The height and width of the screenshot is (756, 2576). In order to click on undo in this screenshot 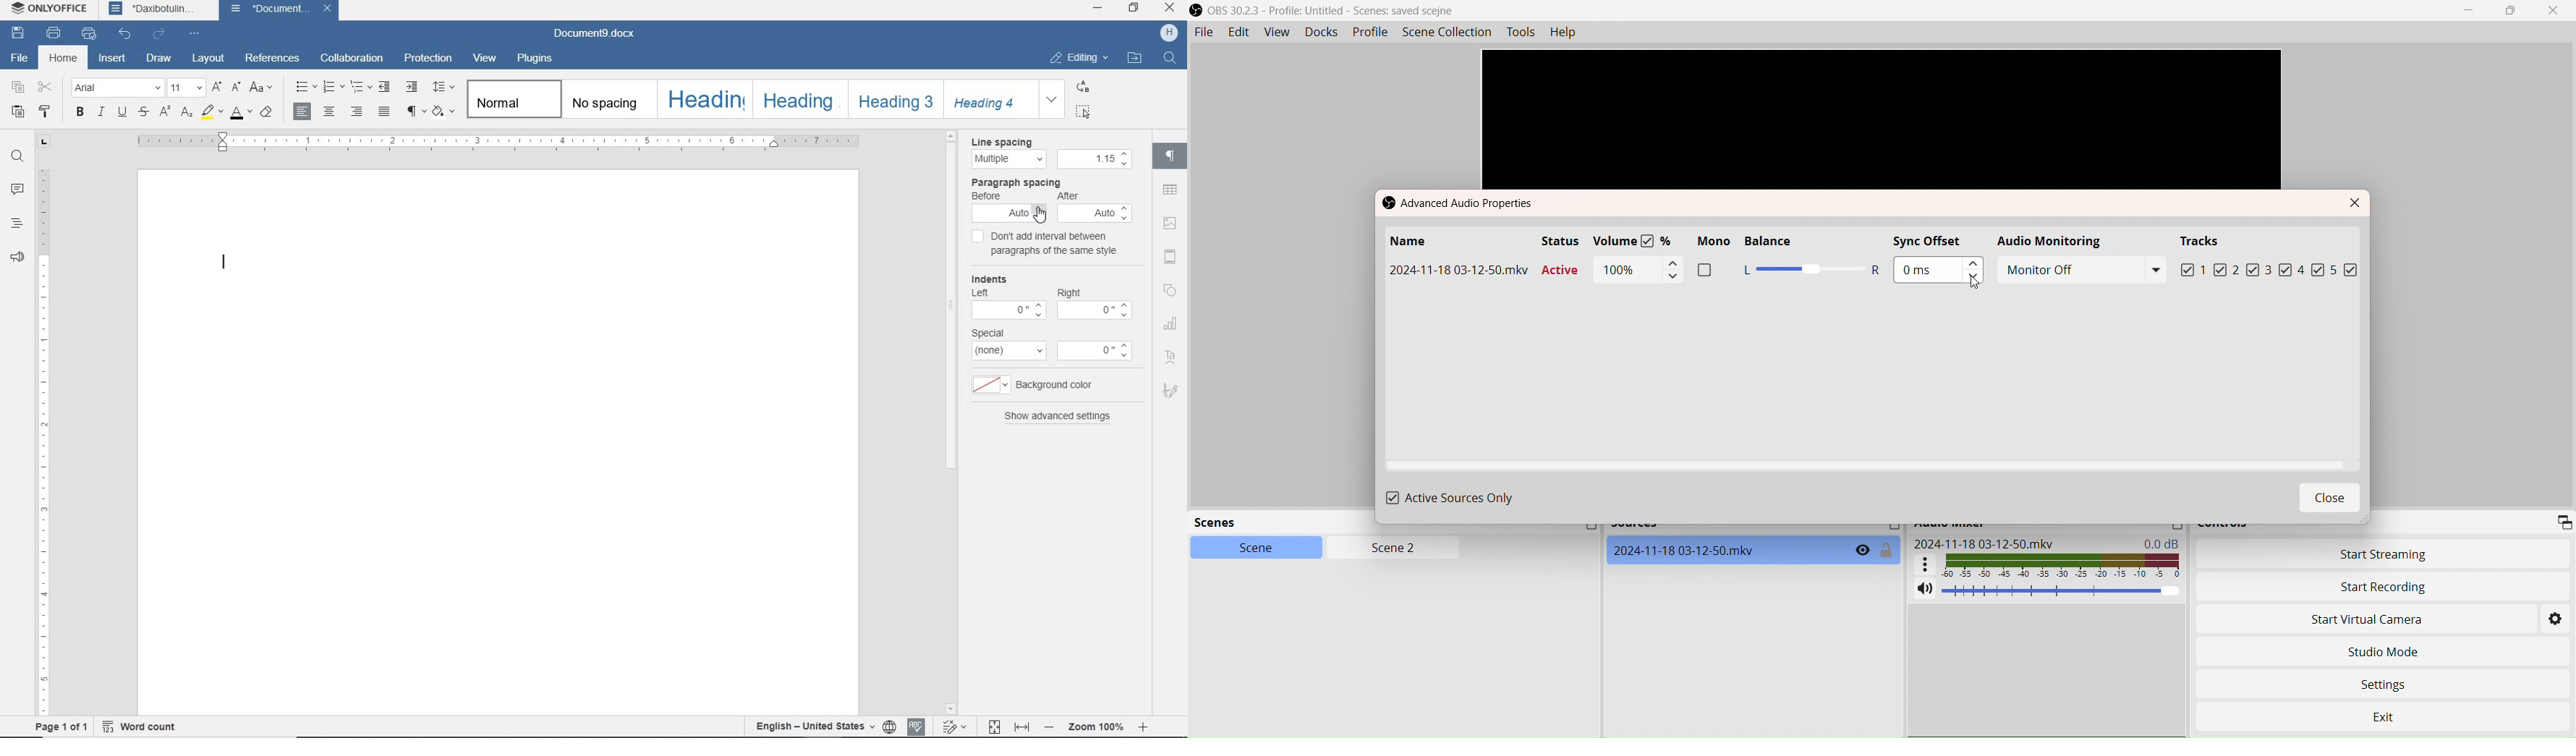, I will do `click(124, 34)`.